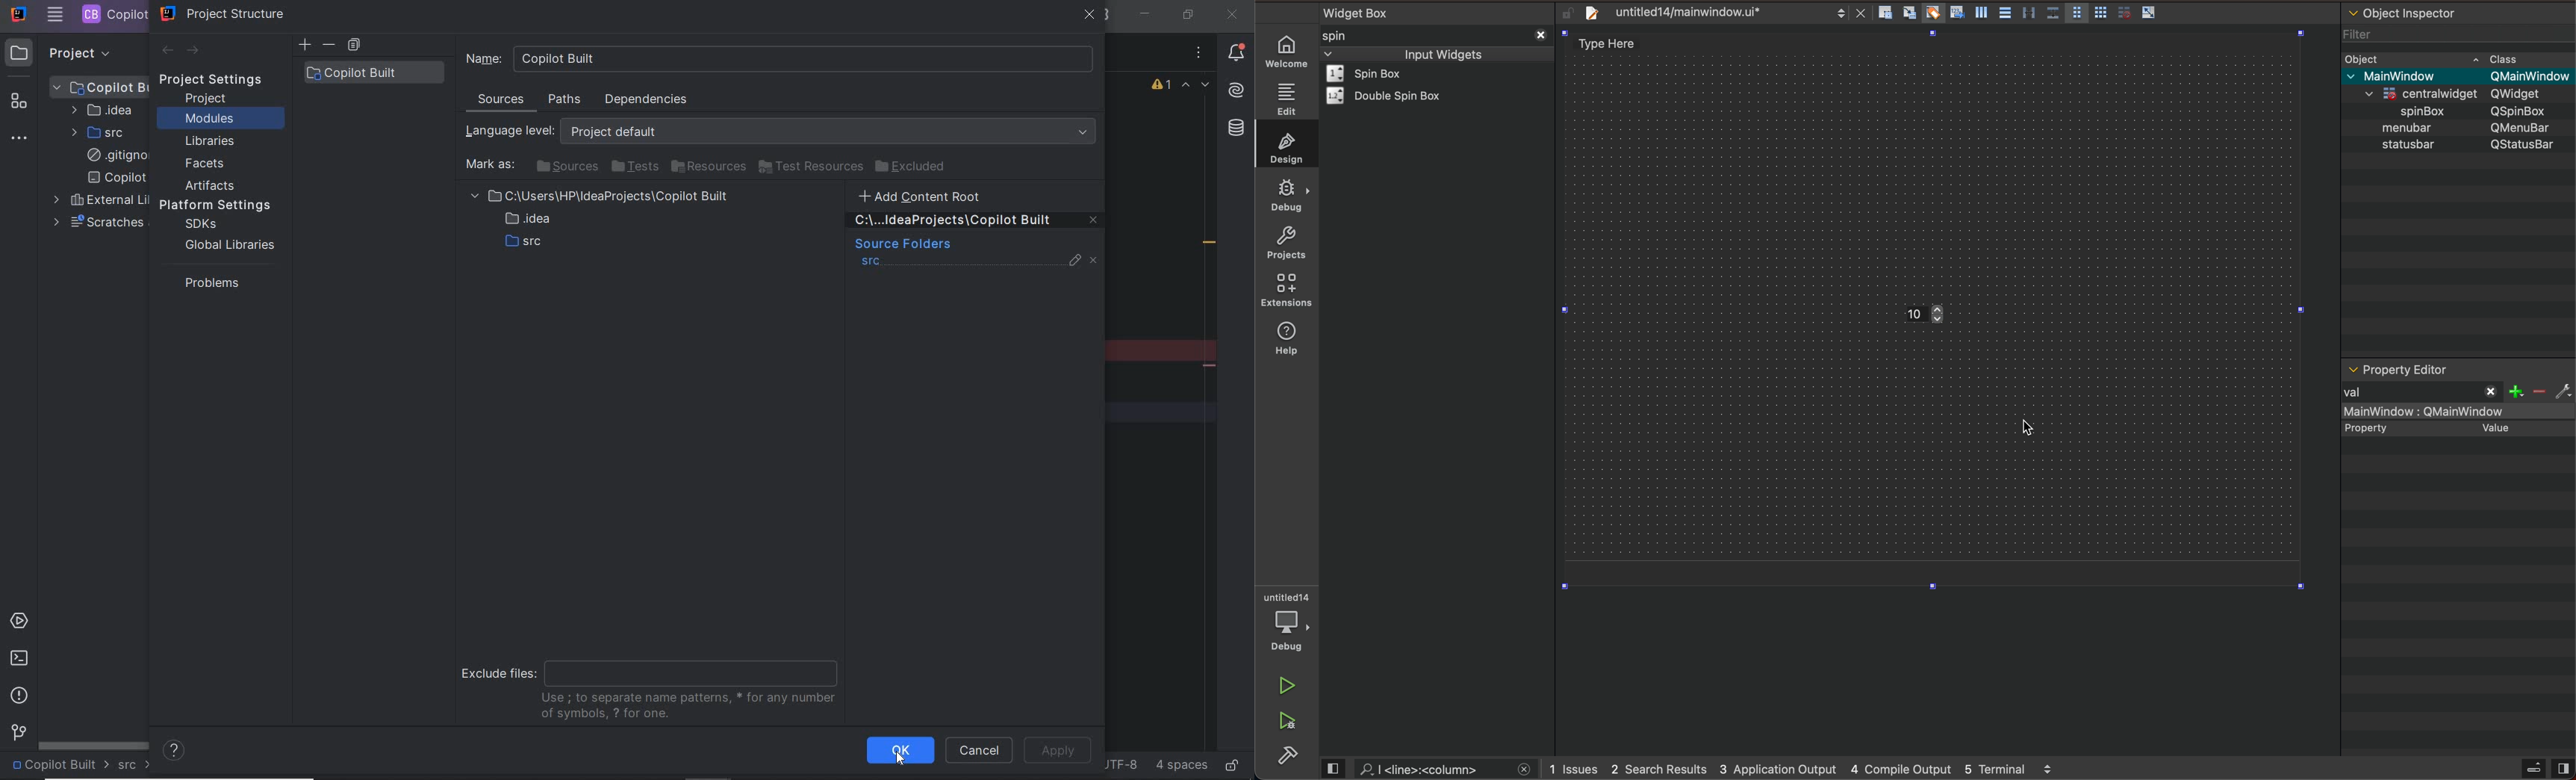 The image size is (2576, 784). Describe the element at coordinates (209, 120) in the screenshot. I see `modules` at that location.